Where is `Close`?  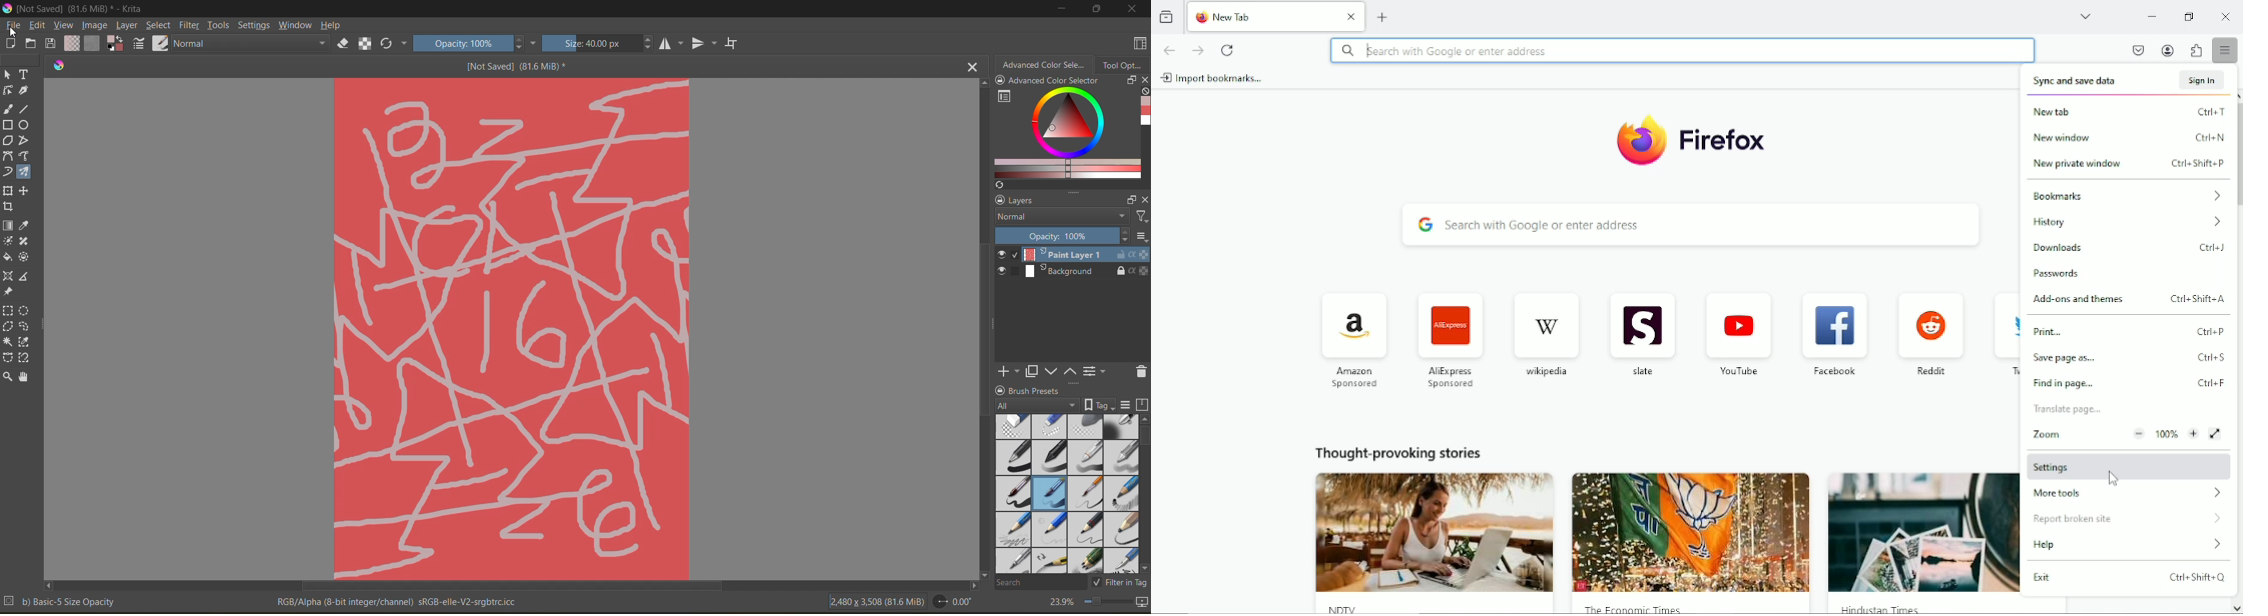
Close is located at coordinates (2223, 16).